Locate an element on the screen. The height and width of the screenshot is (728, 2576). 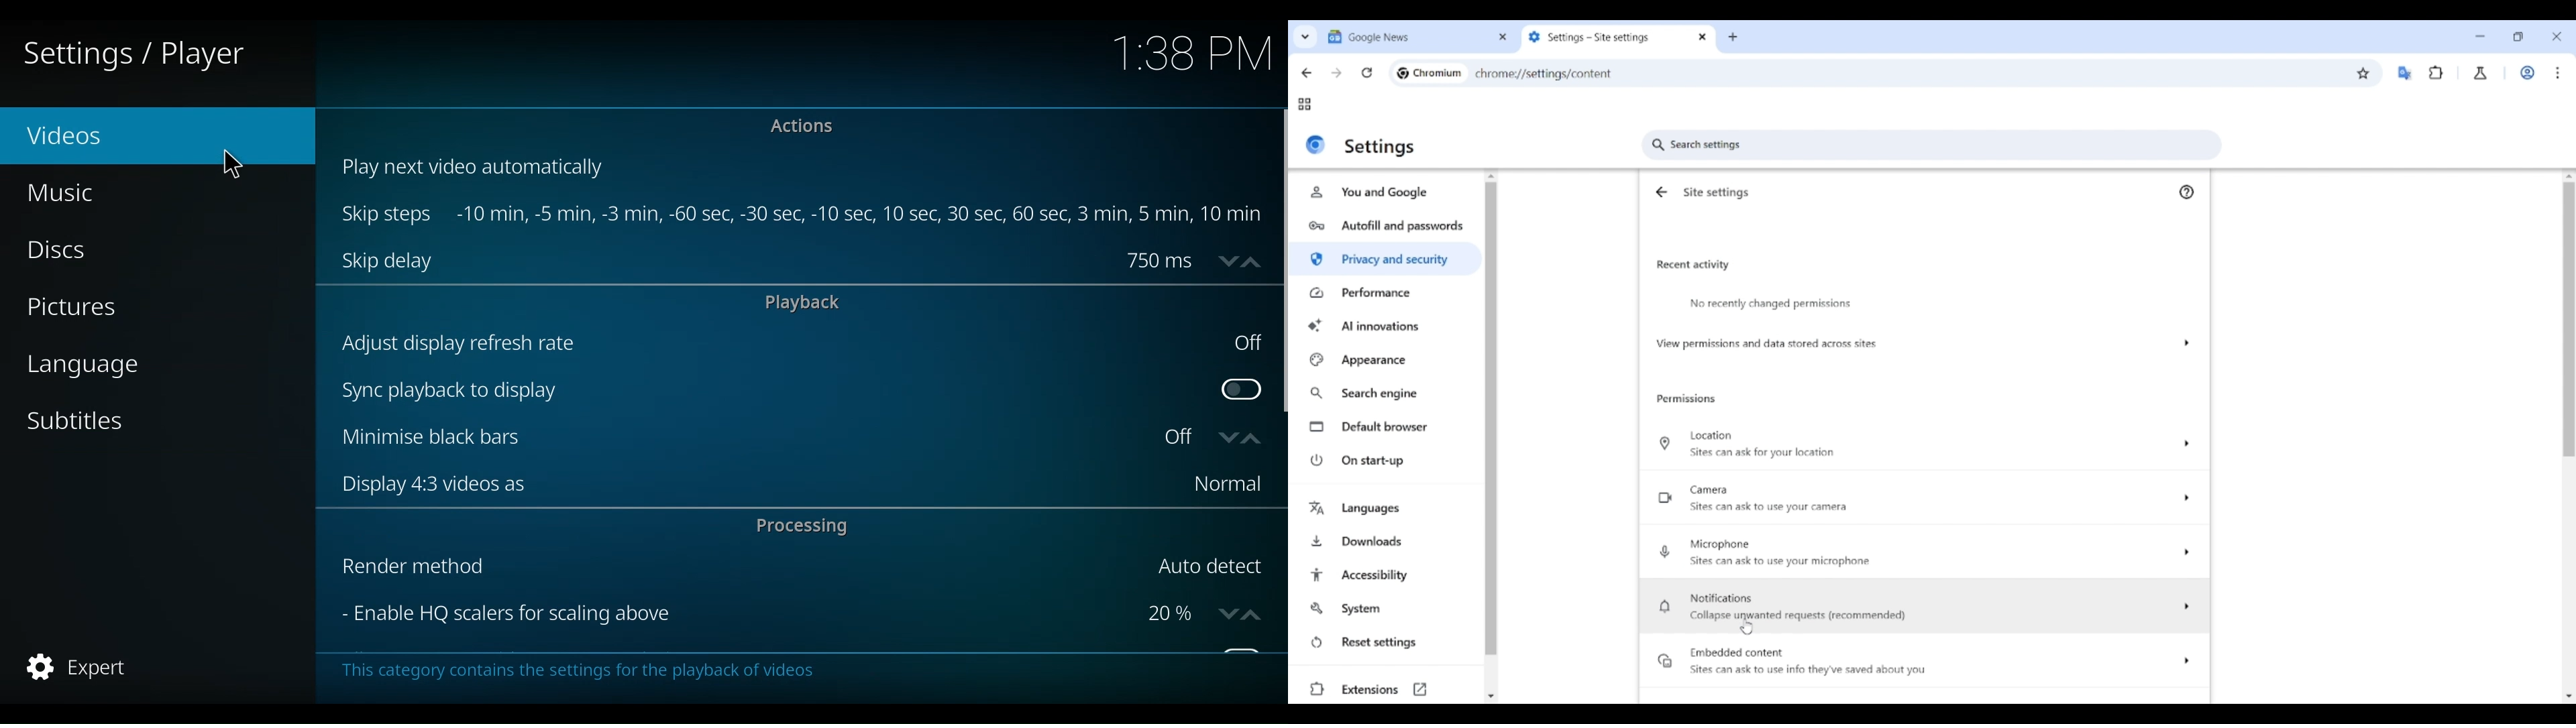
Quick slide to top is located at coordinates (1491, 176).